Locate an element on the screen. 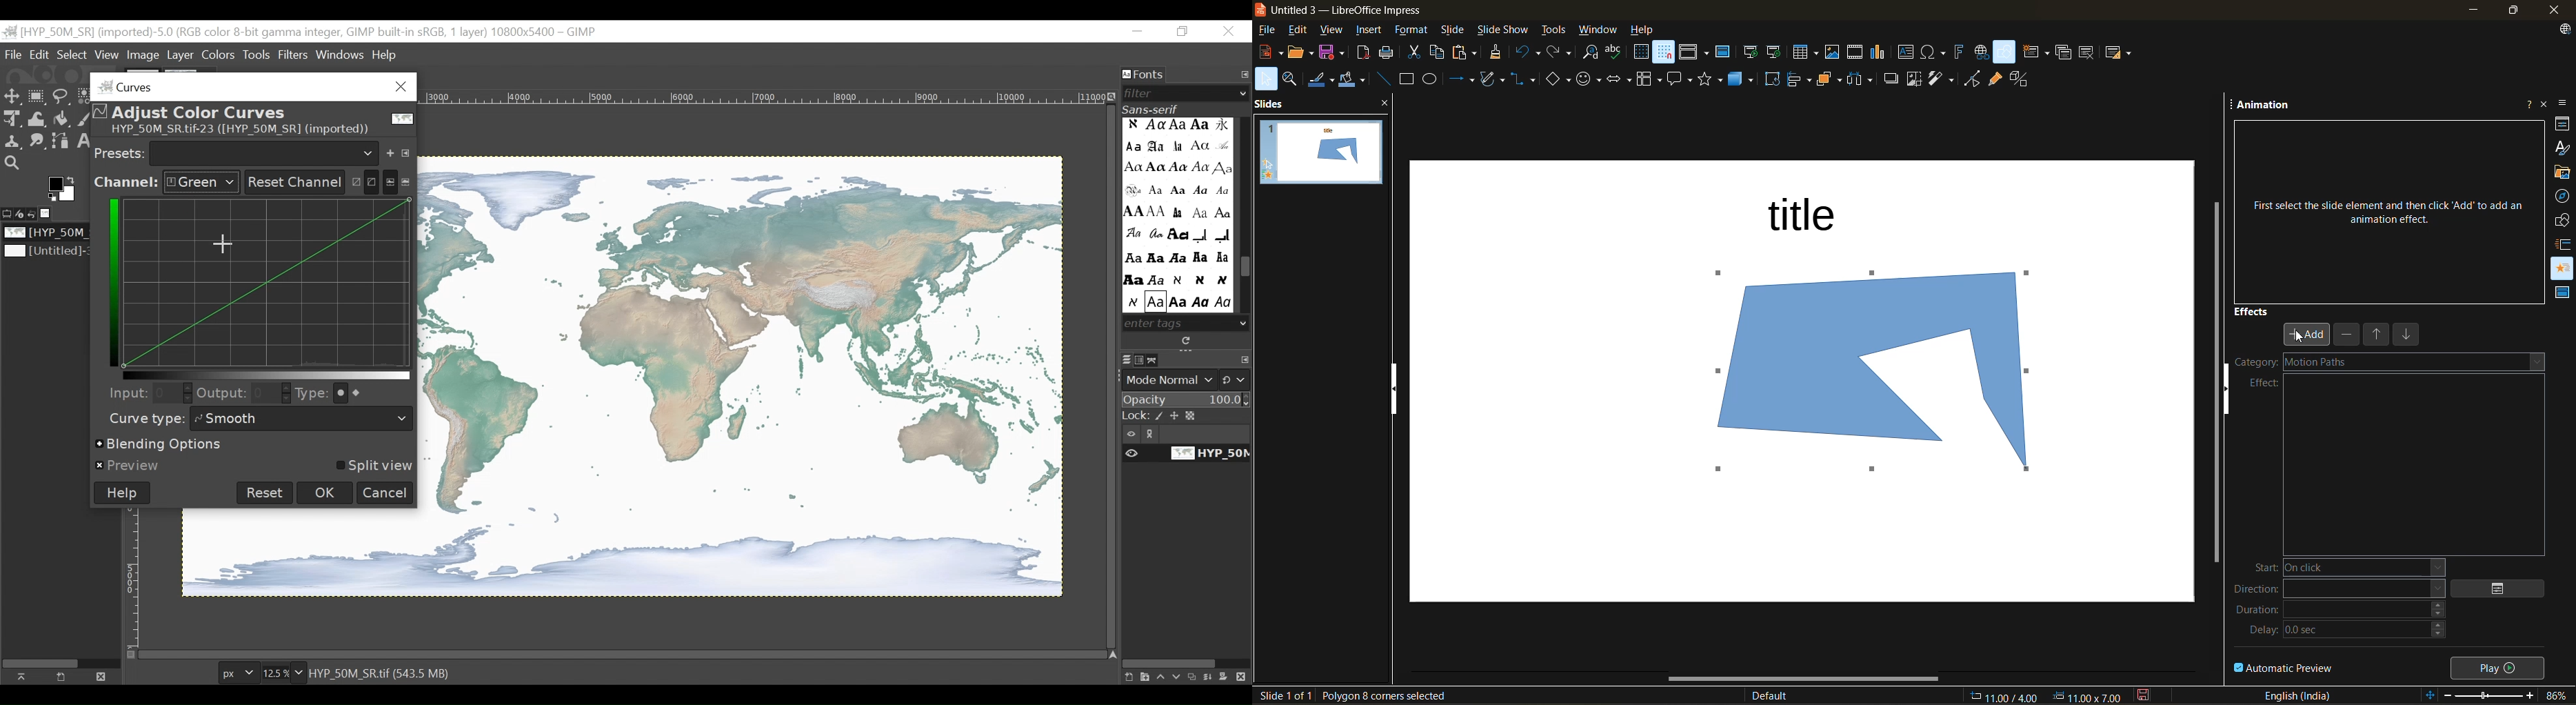  Raise this image display is located at coordinates (25, 676).